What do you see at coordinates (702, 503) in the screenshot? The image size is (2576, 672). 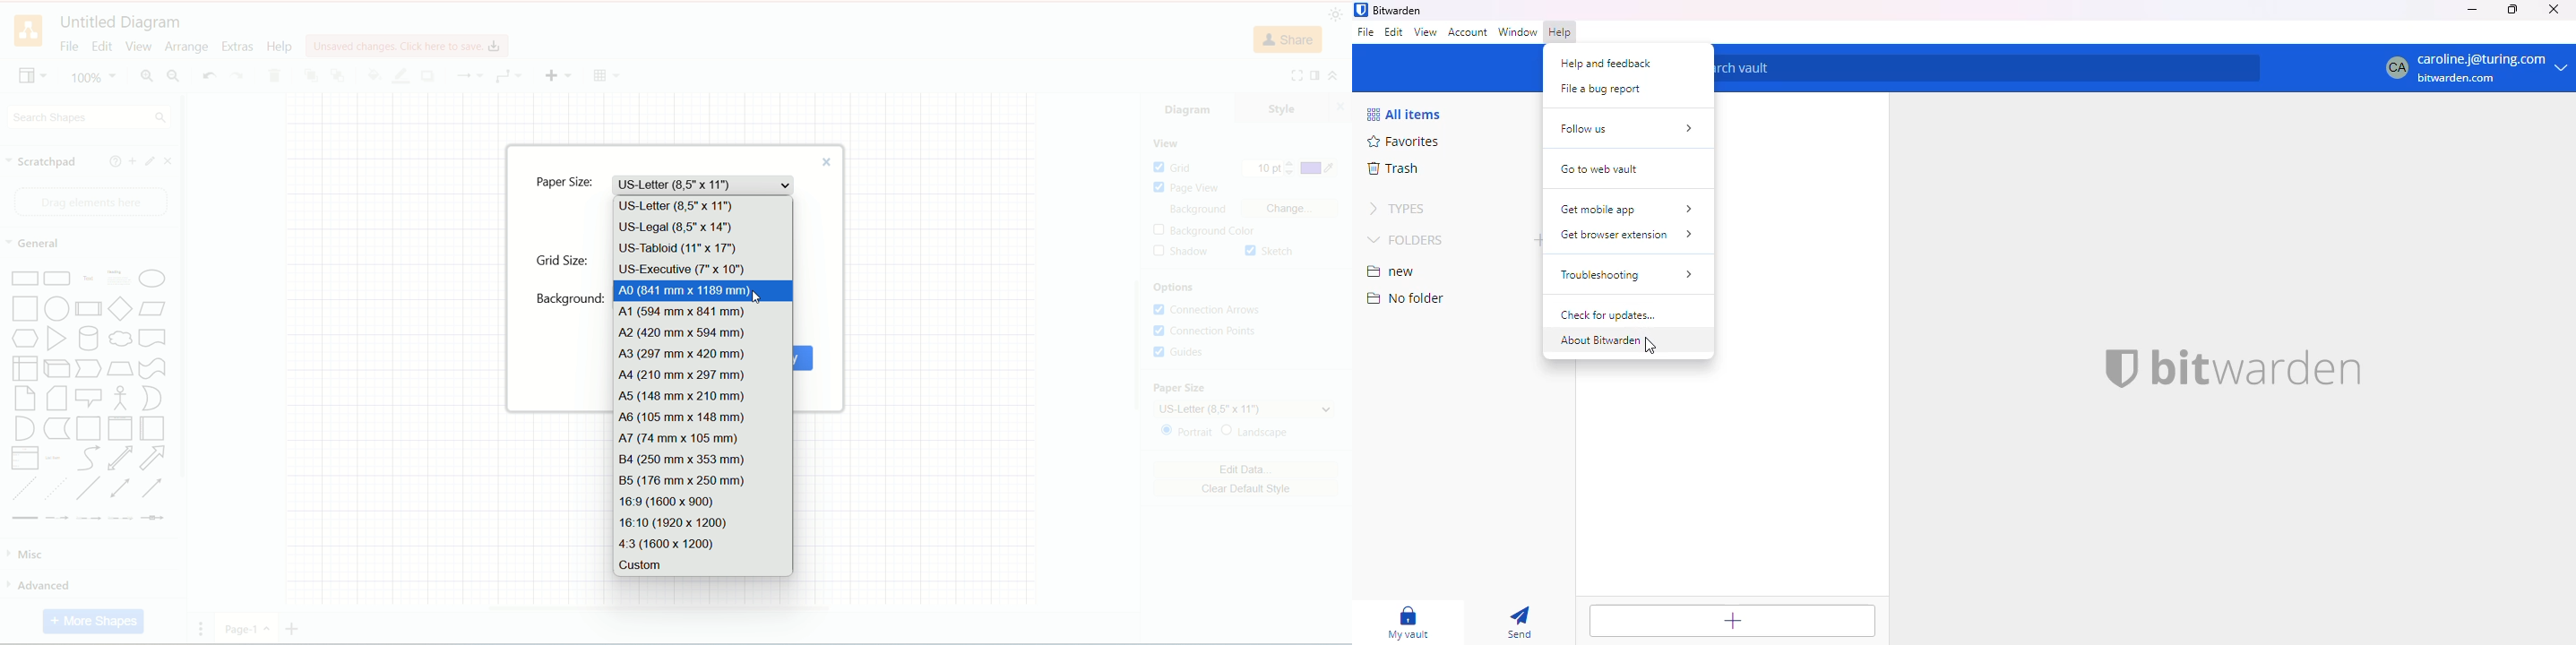 I see `16:9` at bounding box center [702, 503].